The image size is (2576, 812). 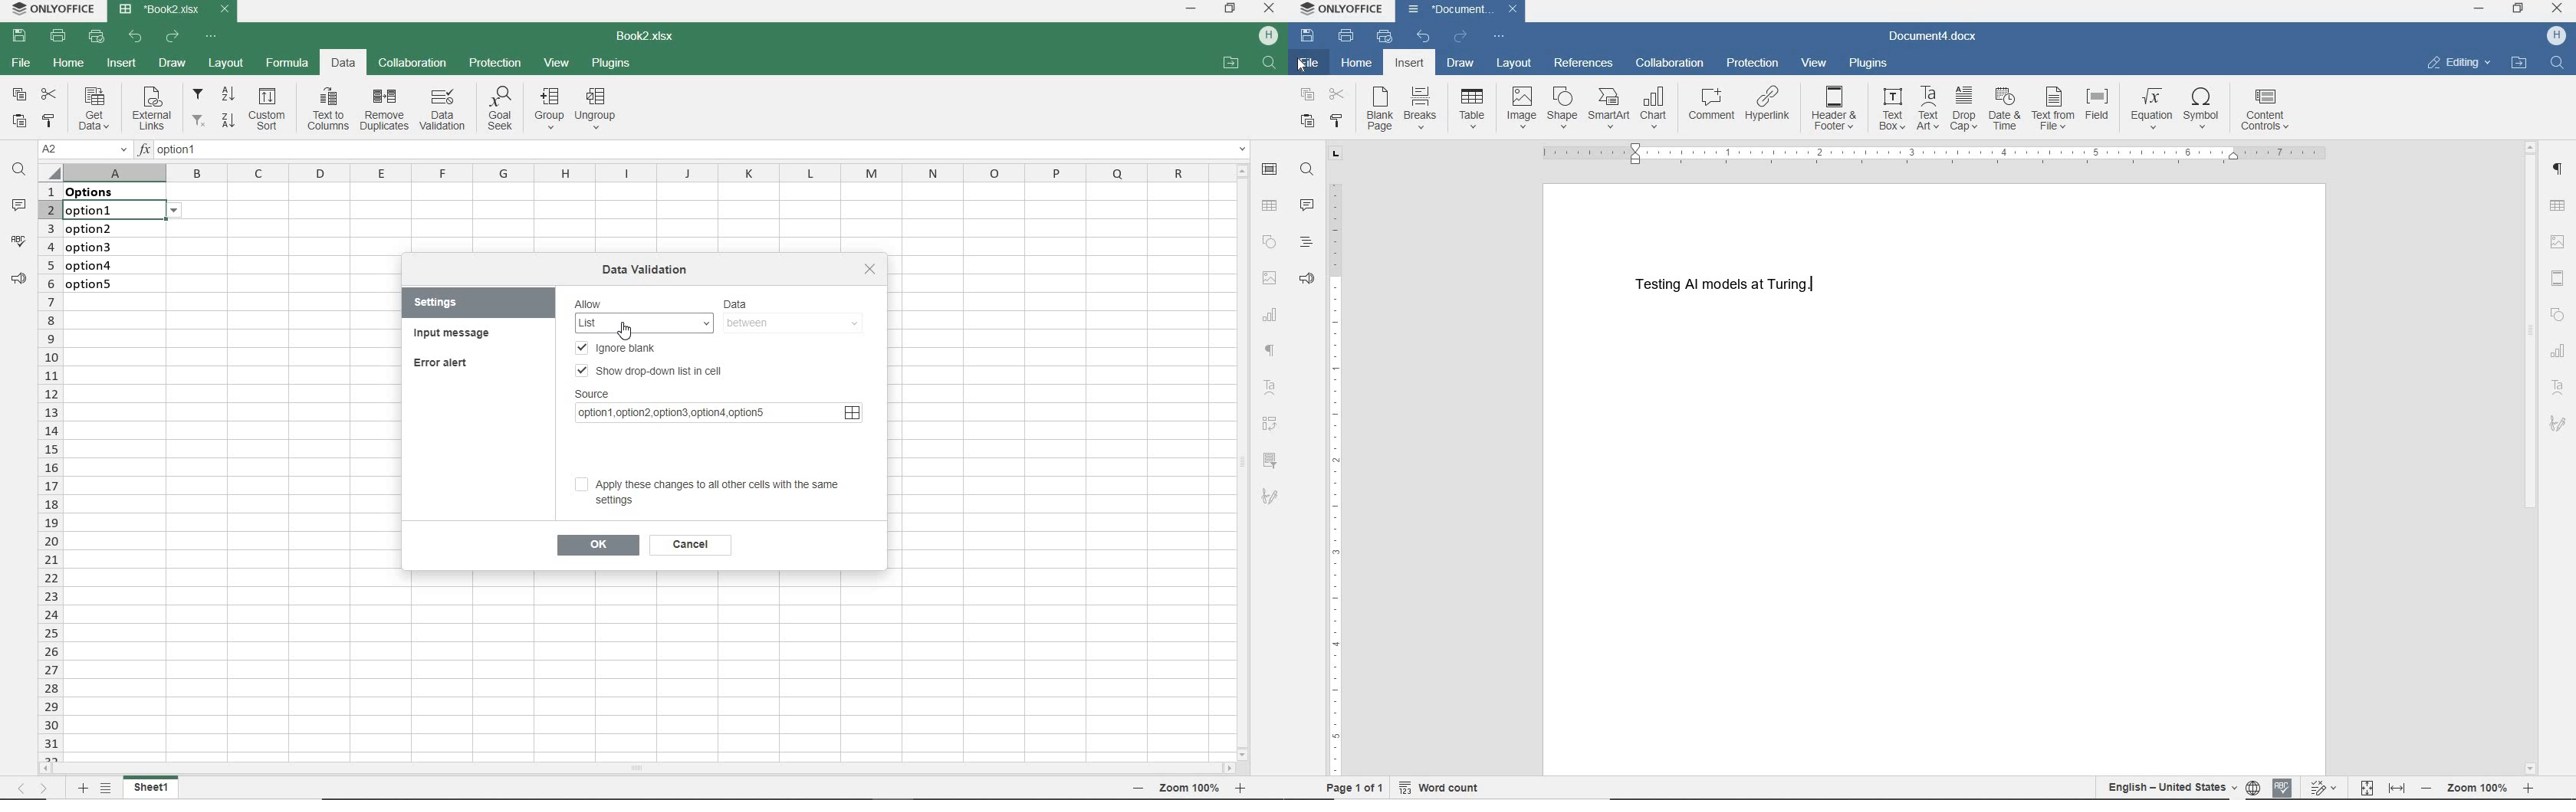 I want to click on breaks, so click(x=1420, y=111).